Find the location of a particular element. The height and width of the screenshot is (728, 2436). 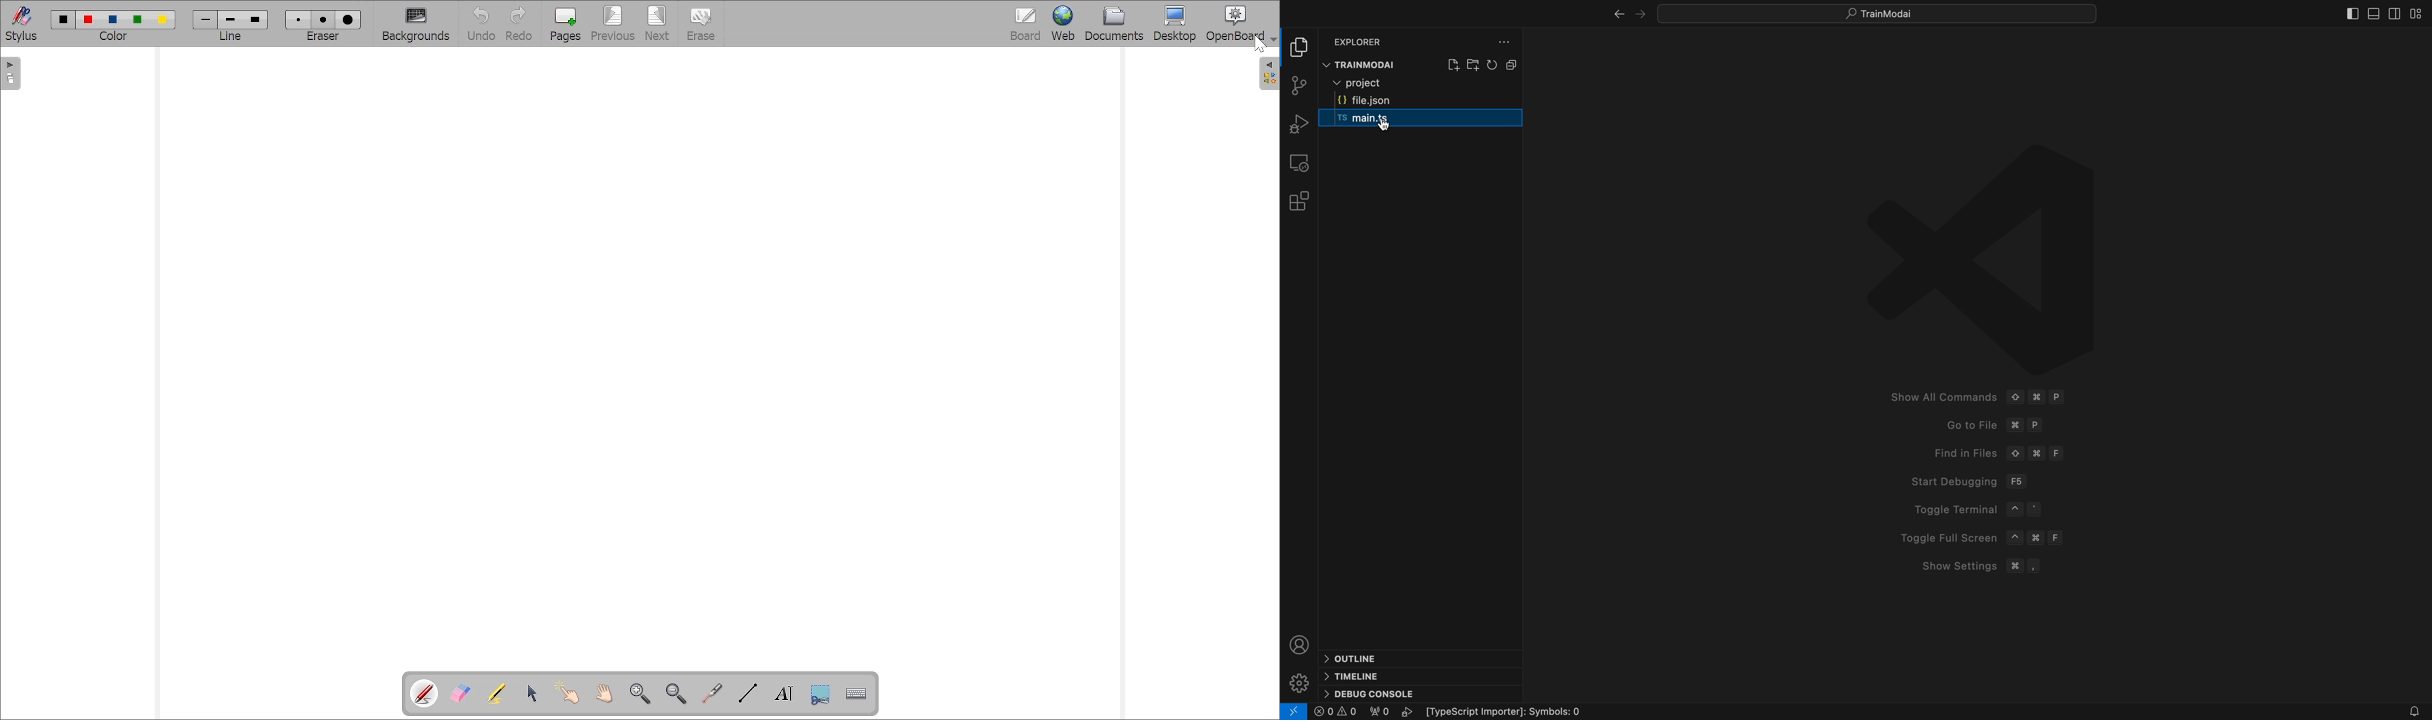

Backgrounds is located at coordinates (415, 25).